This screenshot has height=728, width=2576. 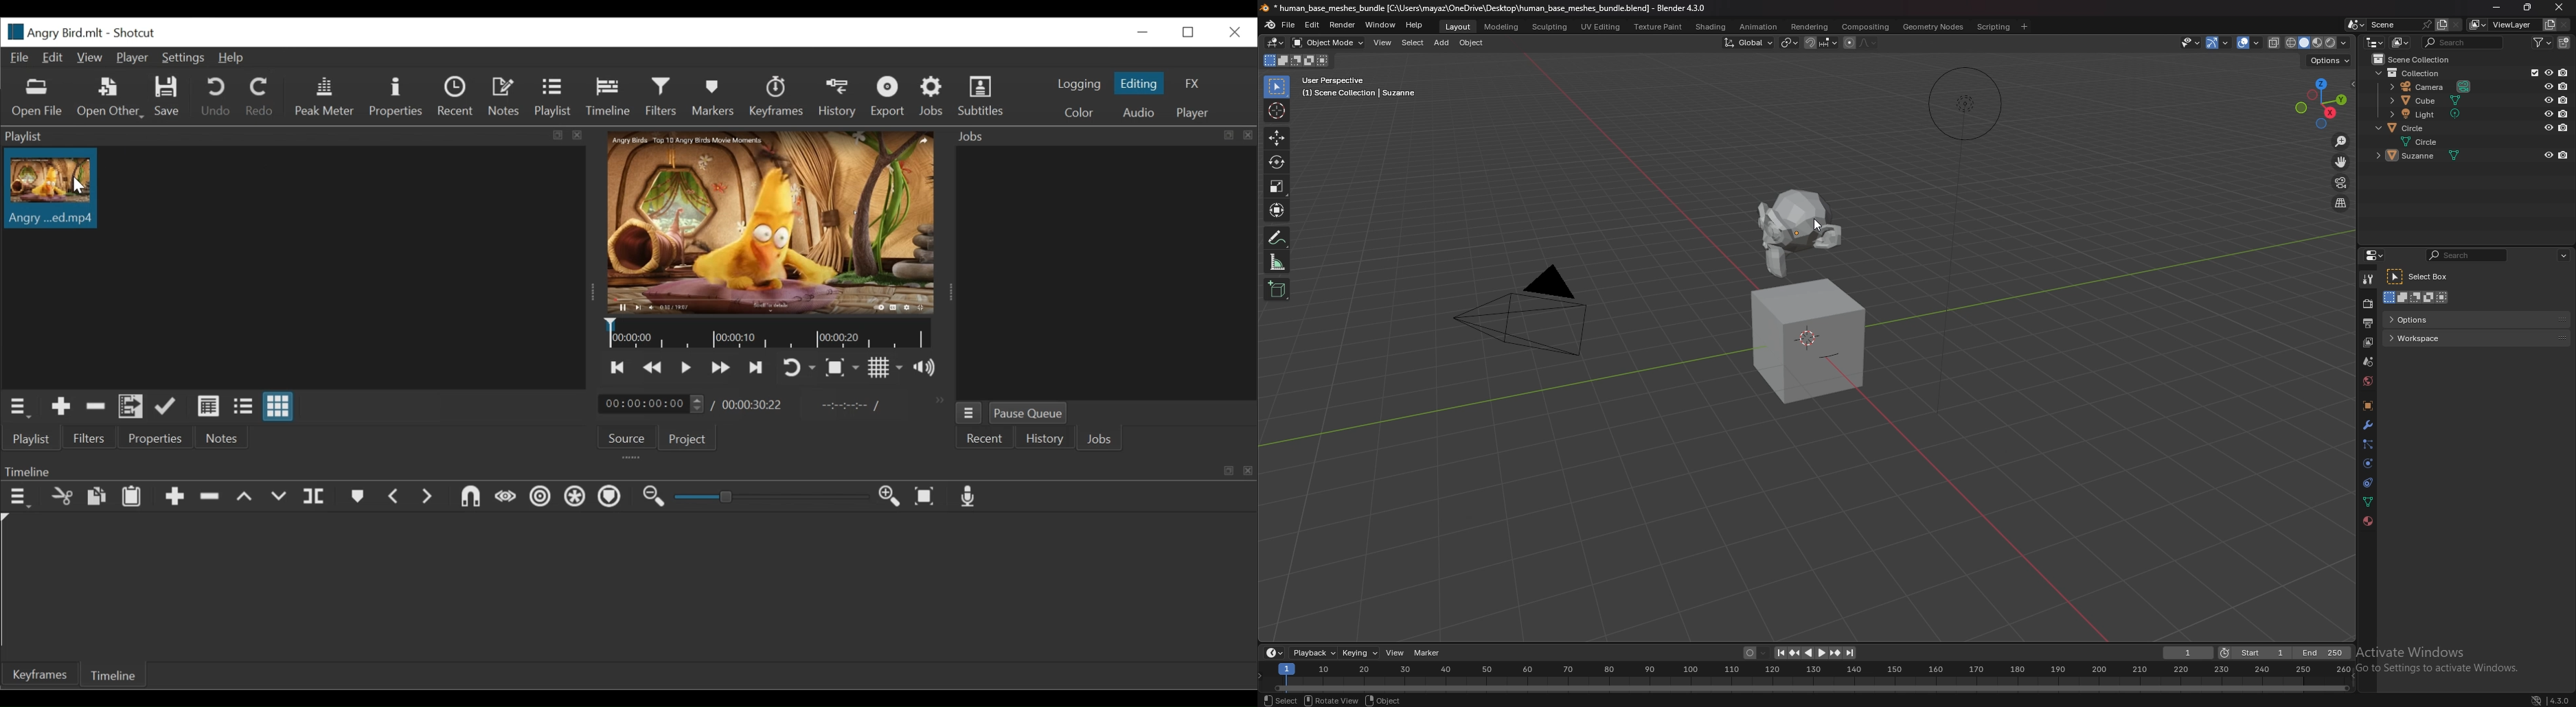 I want to click on View as details, so click(x=209, y=406).